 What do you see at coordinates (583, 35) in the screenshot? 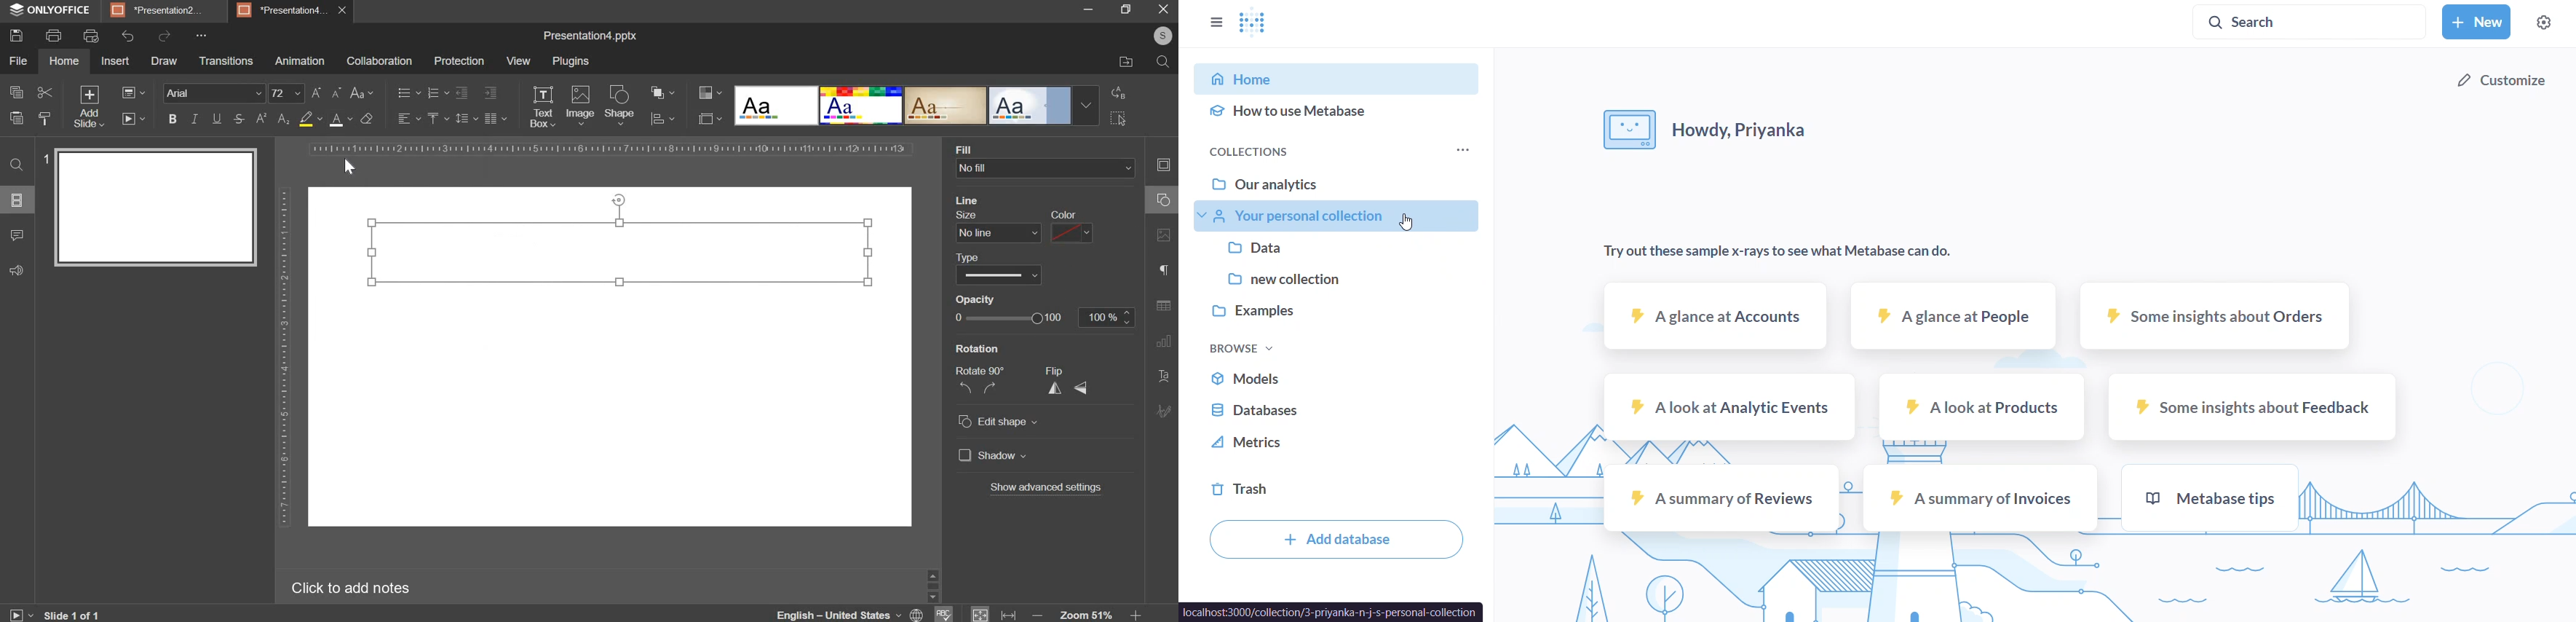
I see `Presentation.pptx` at bounding box center [583, 35].